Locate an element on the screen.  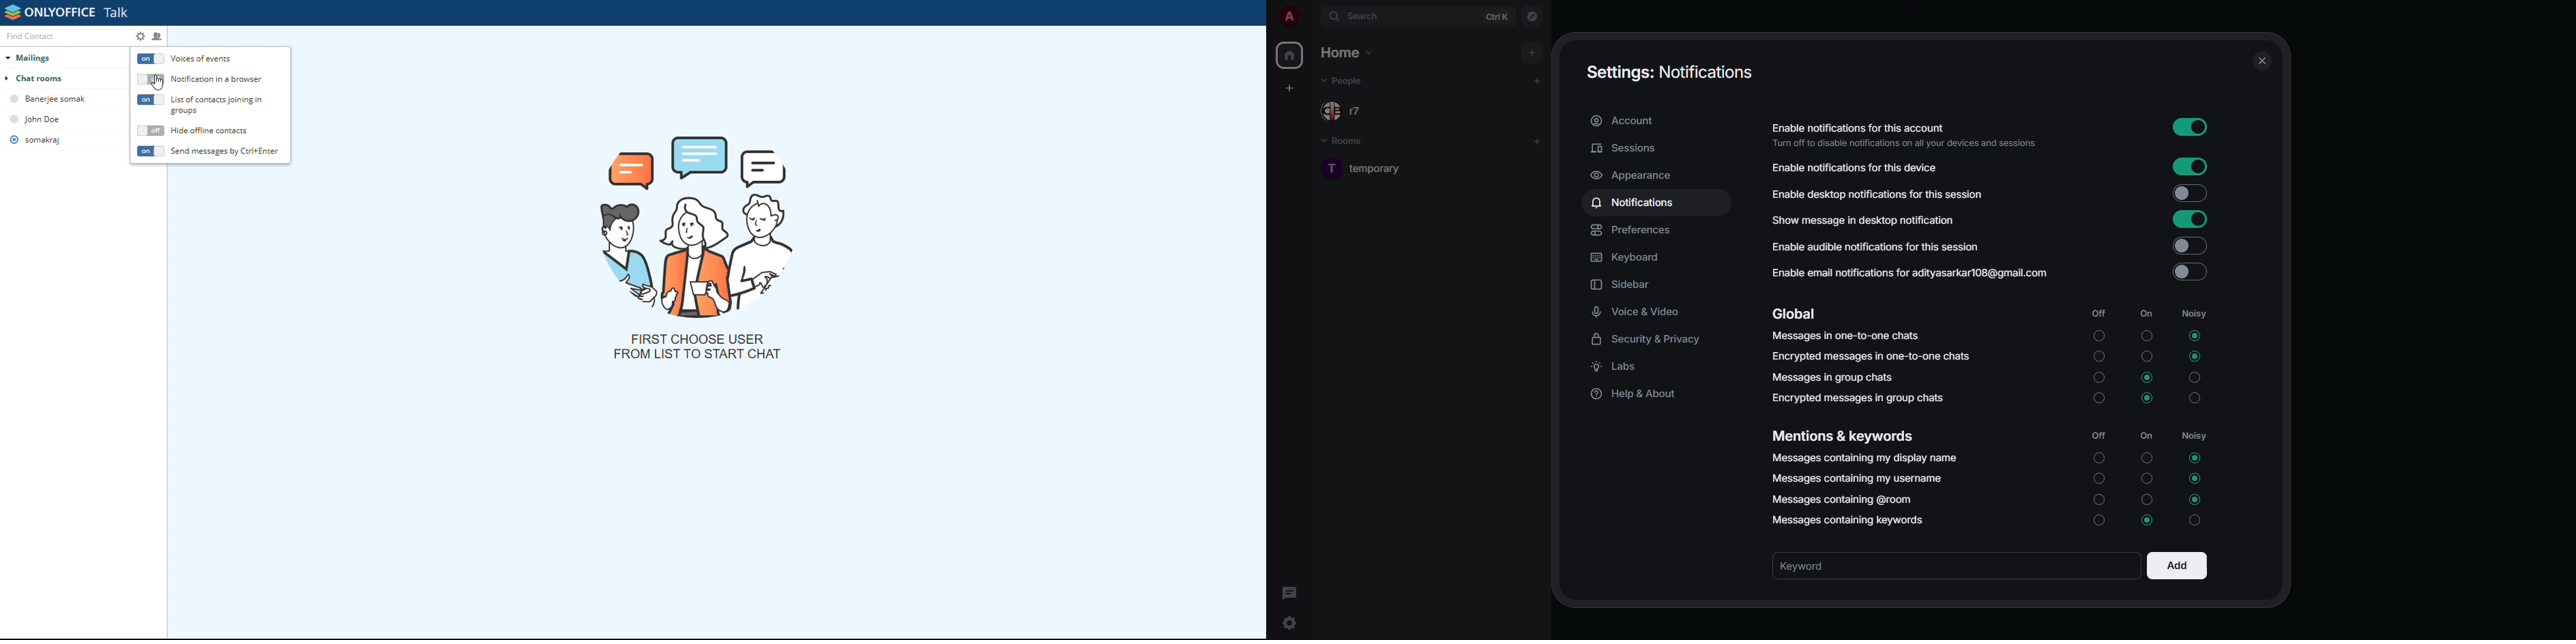
messages containing username is located at coordinates (1856, 478).